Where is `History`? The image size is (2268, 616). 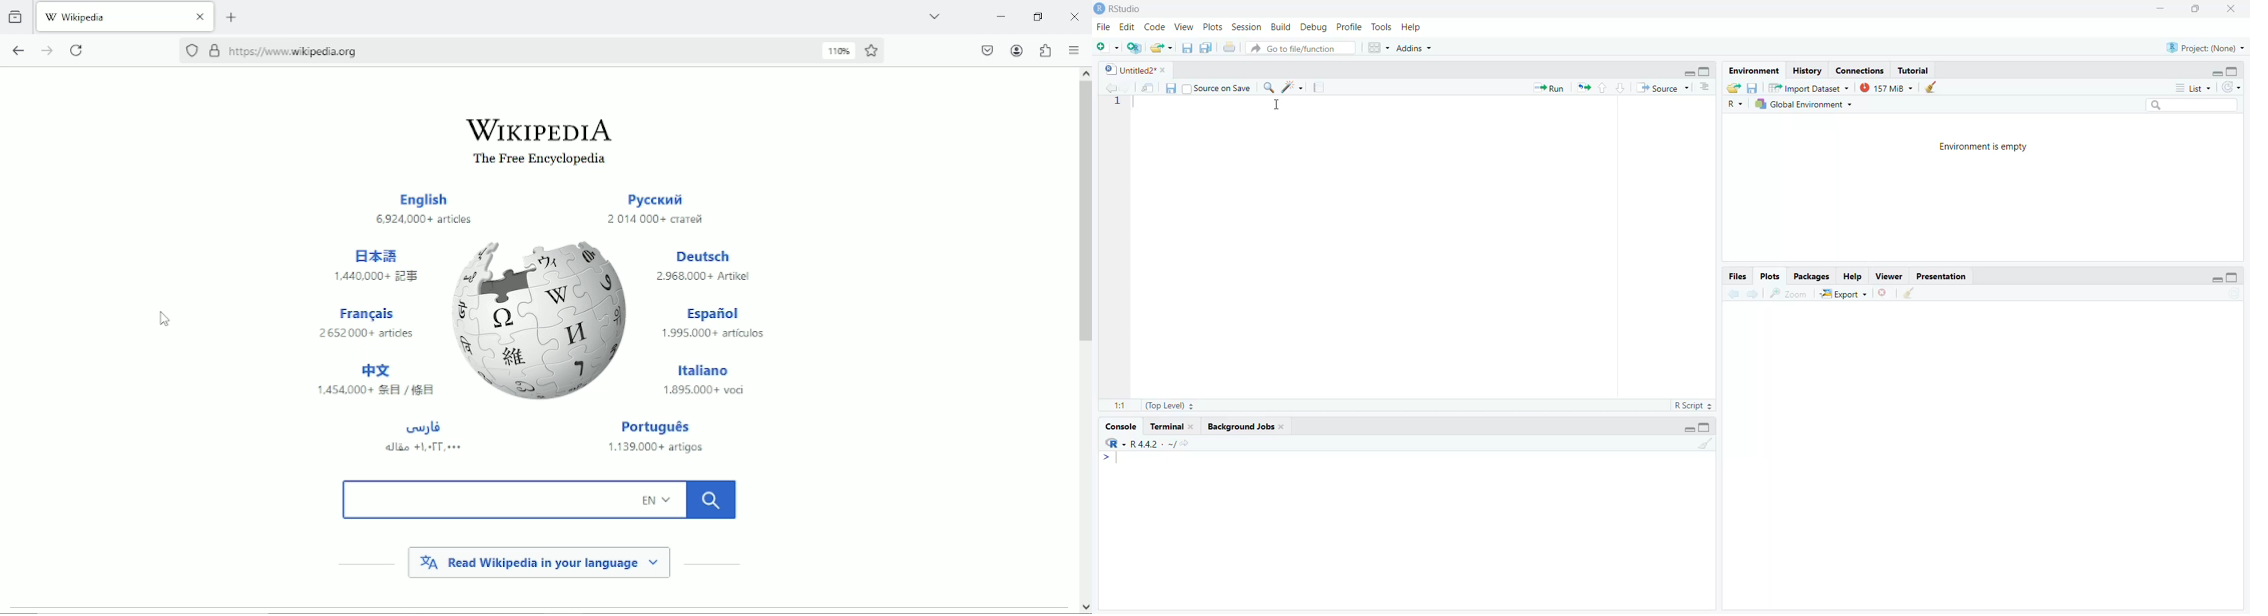
History is located at coordinates (1808, 68).